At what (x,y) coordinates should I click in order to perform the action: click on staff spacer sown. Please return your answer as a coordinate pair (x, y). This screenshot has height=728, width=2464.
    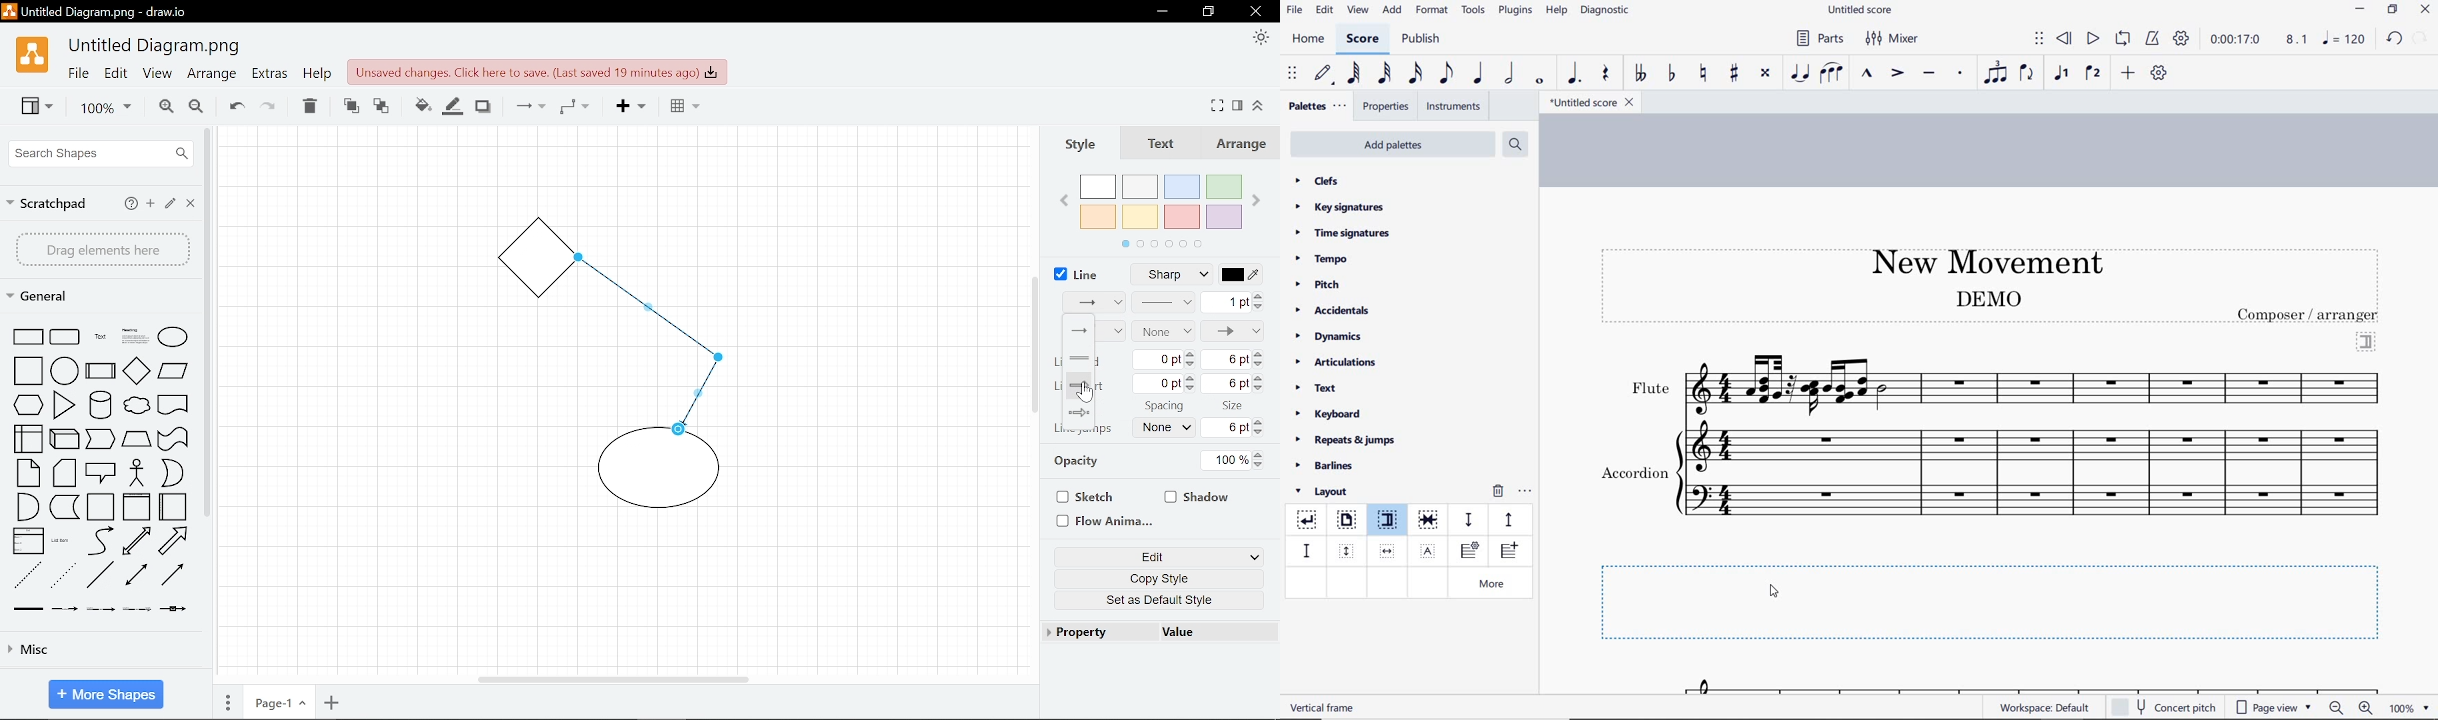
    Looking at the image, I should click on (1468, 520).